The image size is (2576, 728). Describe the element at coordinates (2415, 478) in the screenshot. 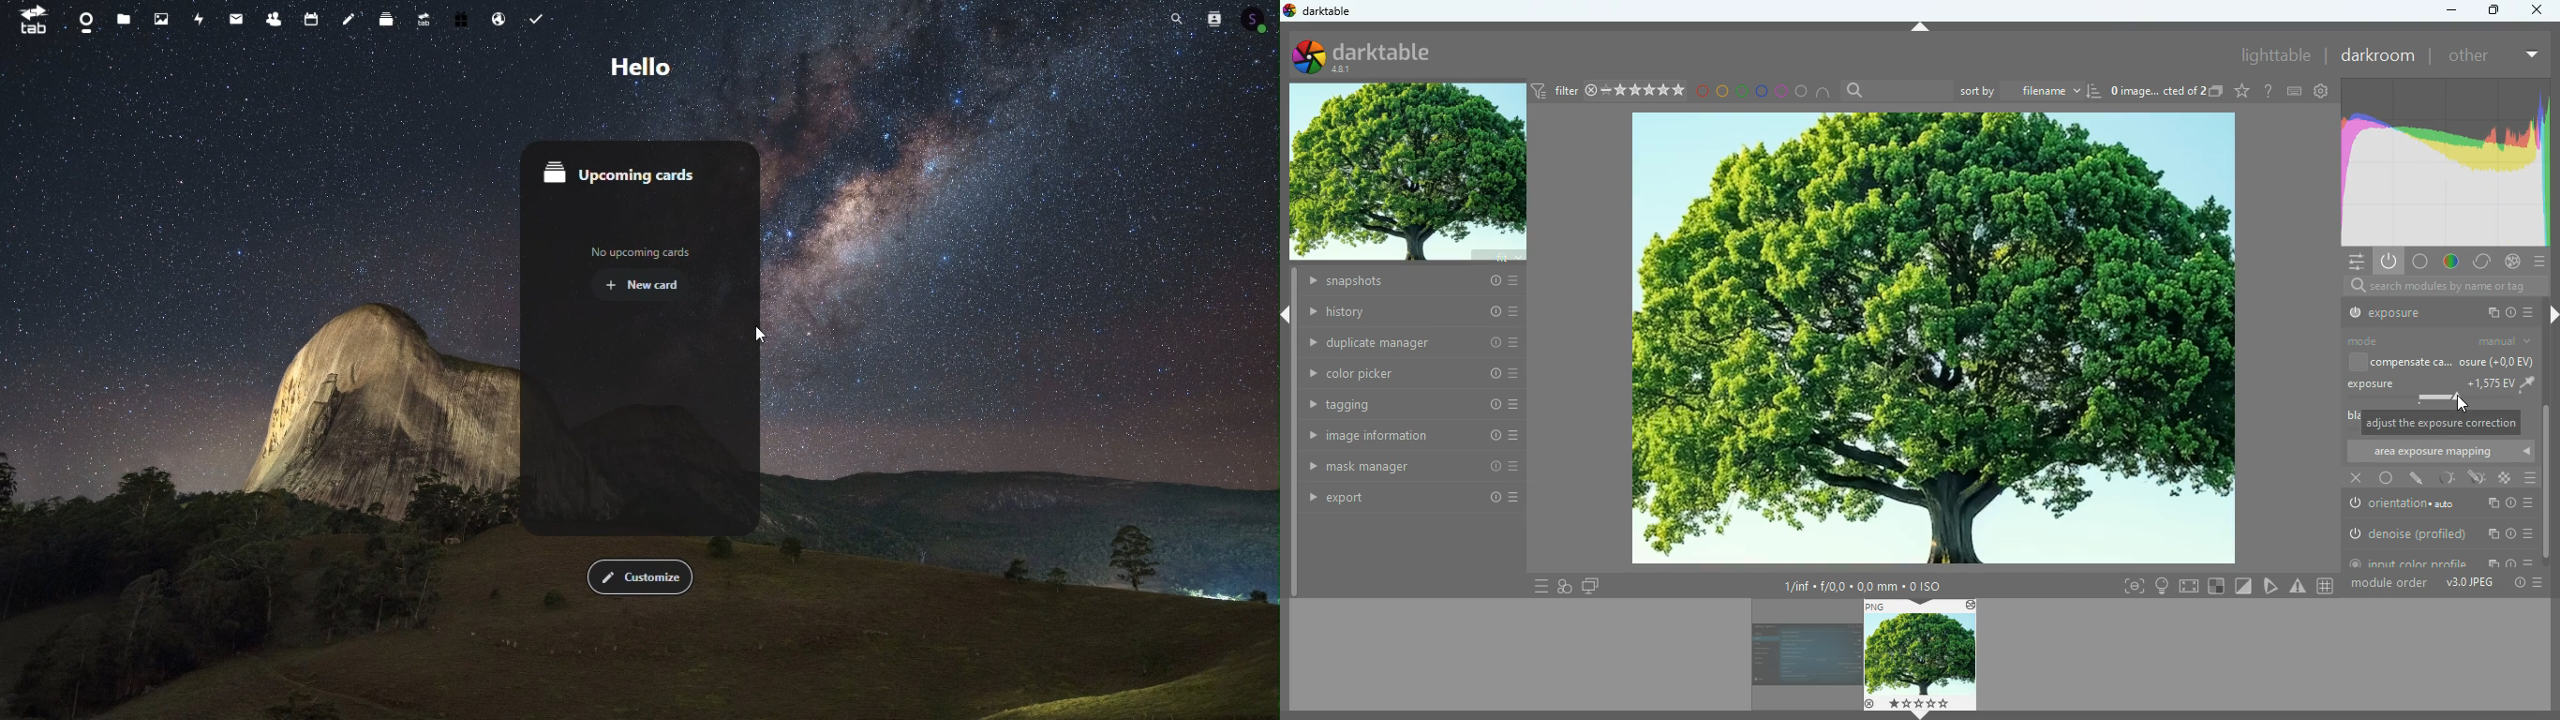

I see `edit` at that location.